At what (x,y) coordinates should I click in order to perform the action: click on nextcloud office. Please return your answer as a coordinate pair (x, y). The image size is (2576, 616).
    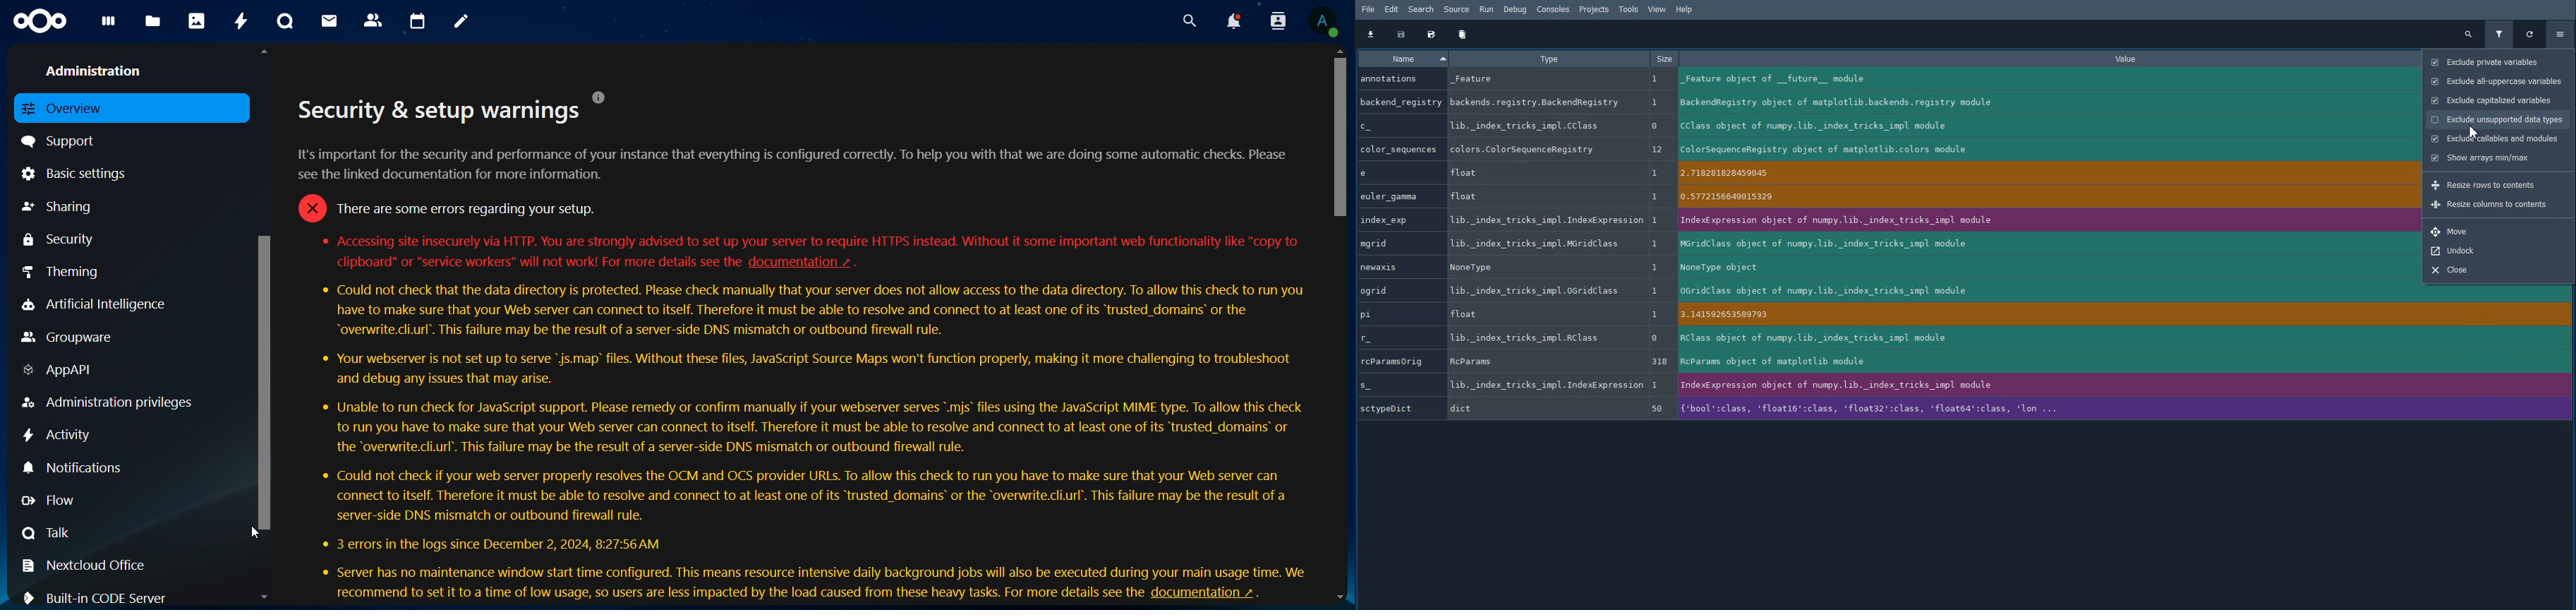
    Looking at the image, I should click on (92, 566).